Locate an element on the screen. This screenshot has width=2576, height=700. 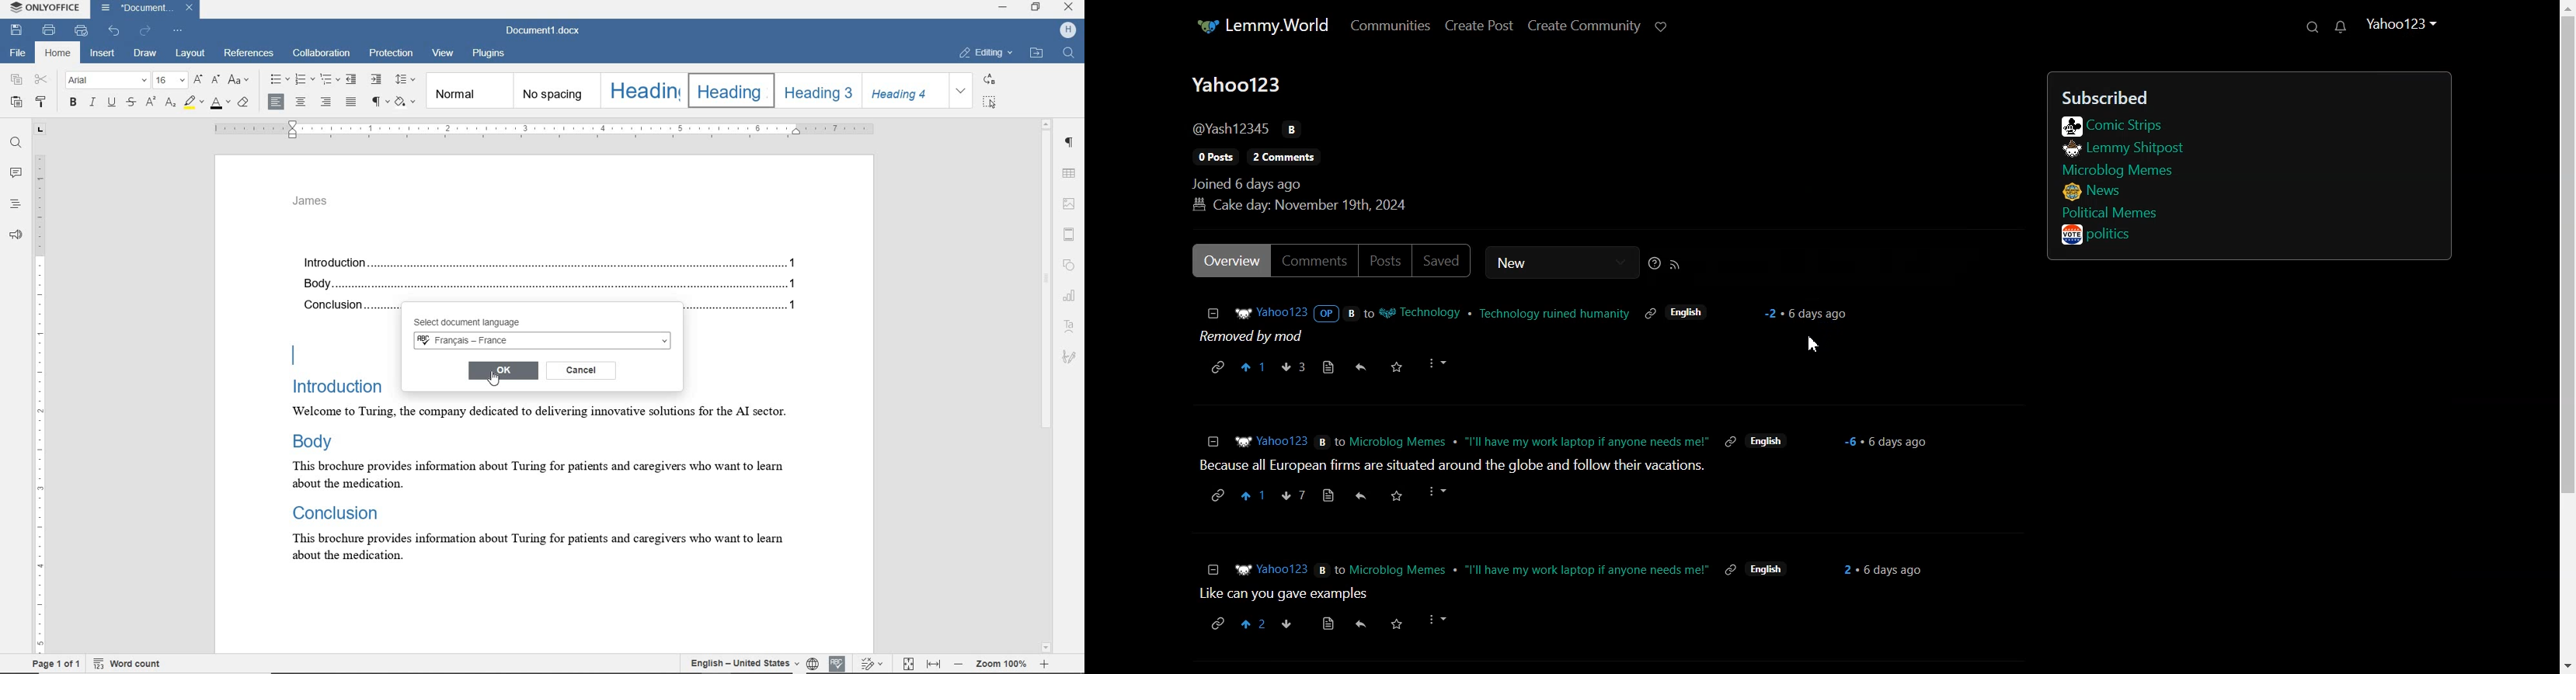
SELECT ALL is located at coordinates (991, 102).